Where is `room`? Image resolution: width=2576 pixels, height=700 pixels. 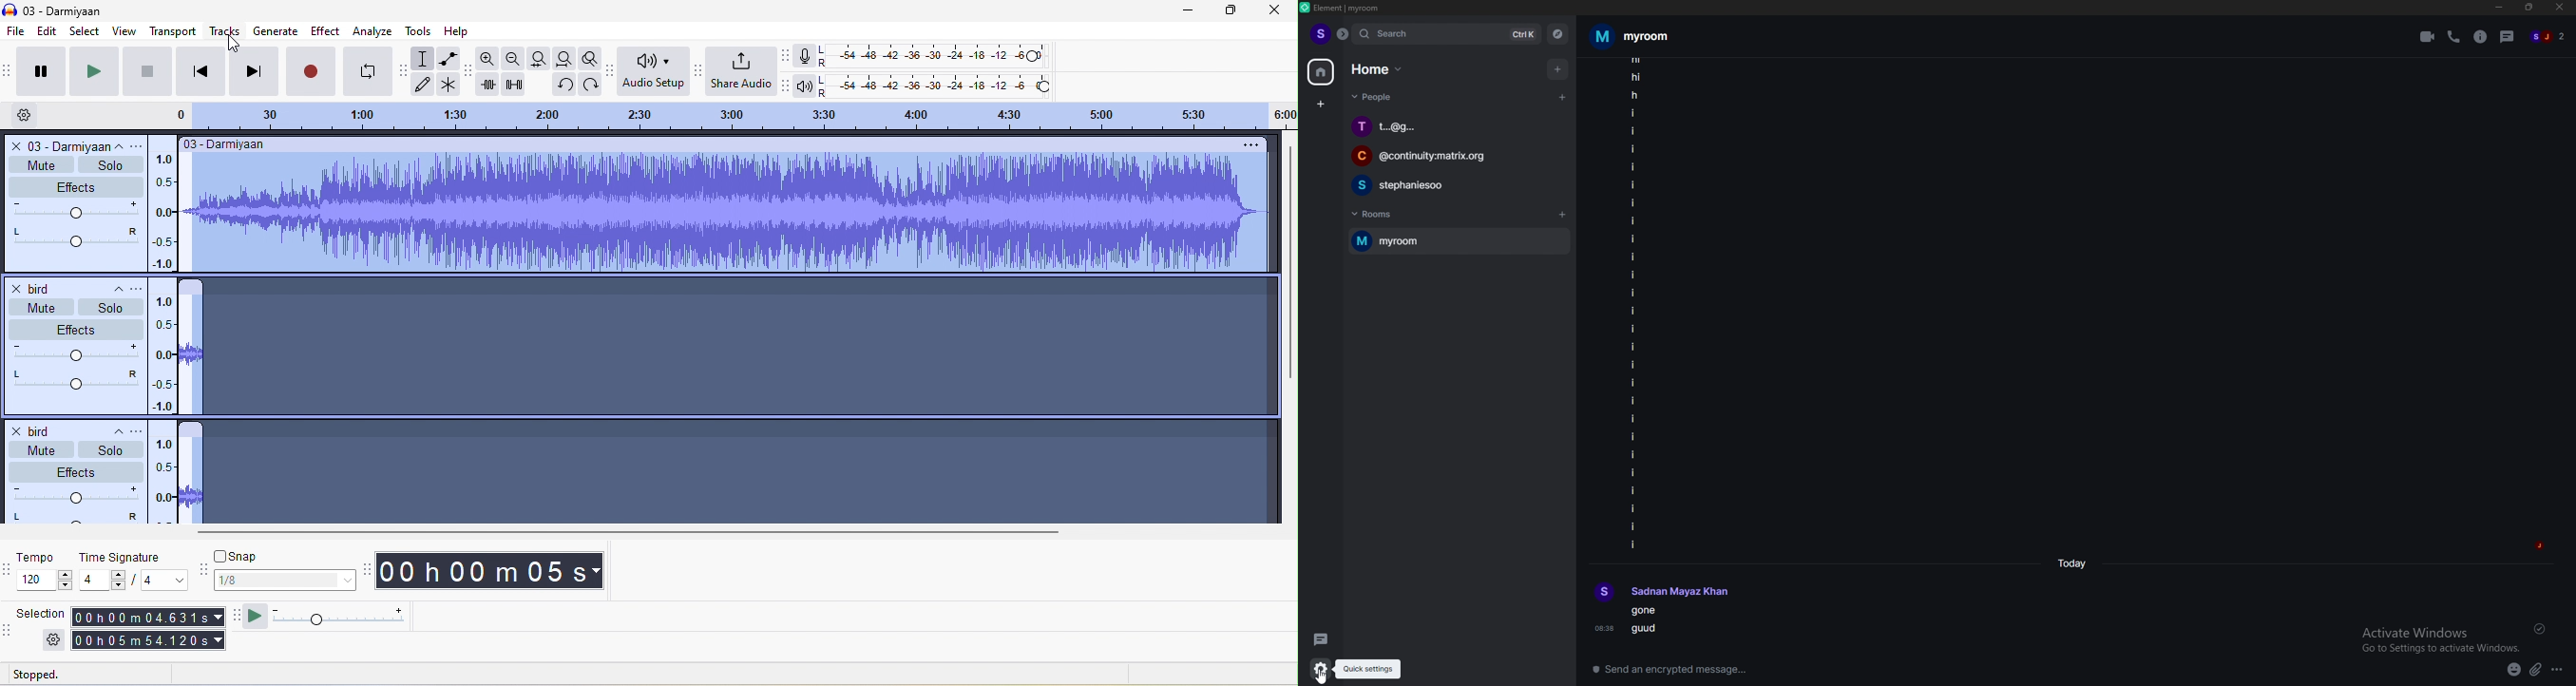
room is located at coordinates (1456, 242).